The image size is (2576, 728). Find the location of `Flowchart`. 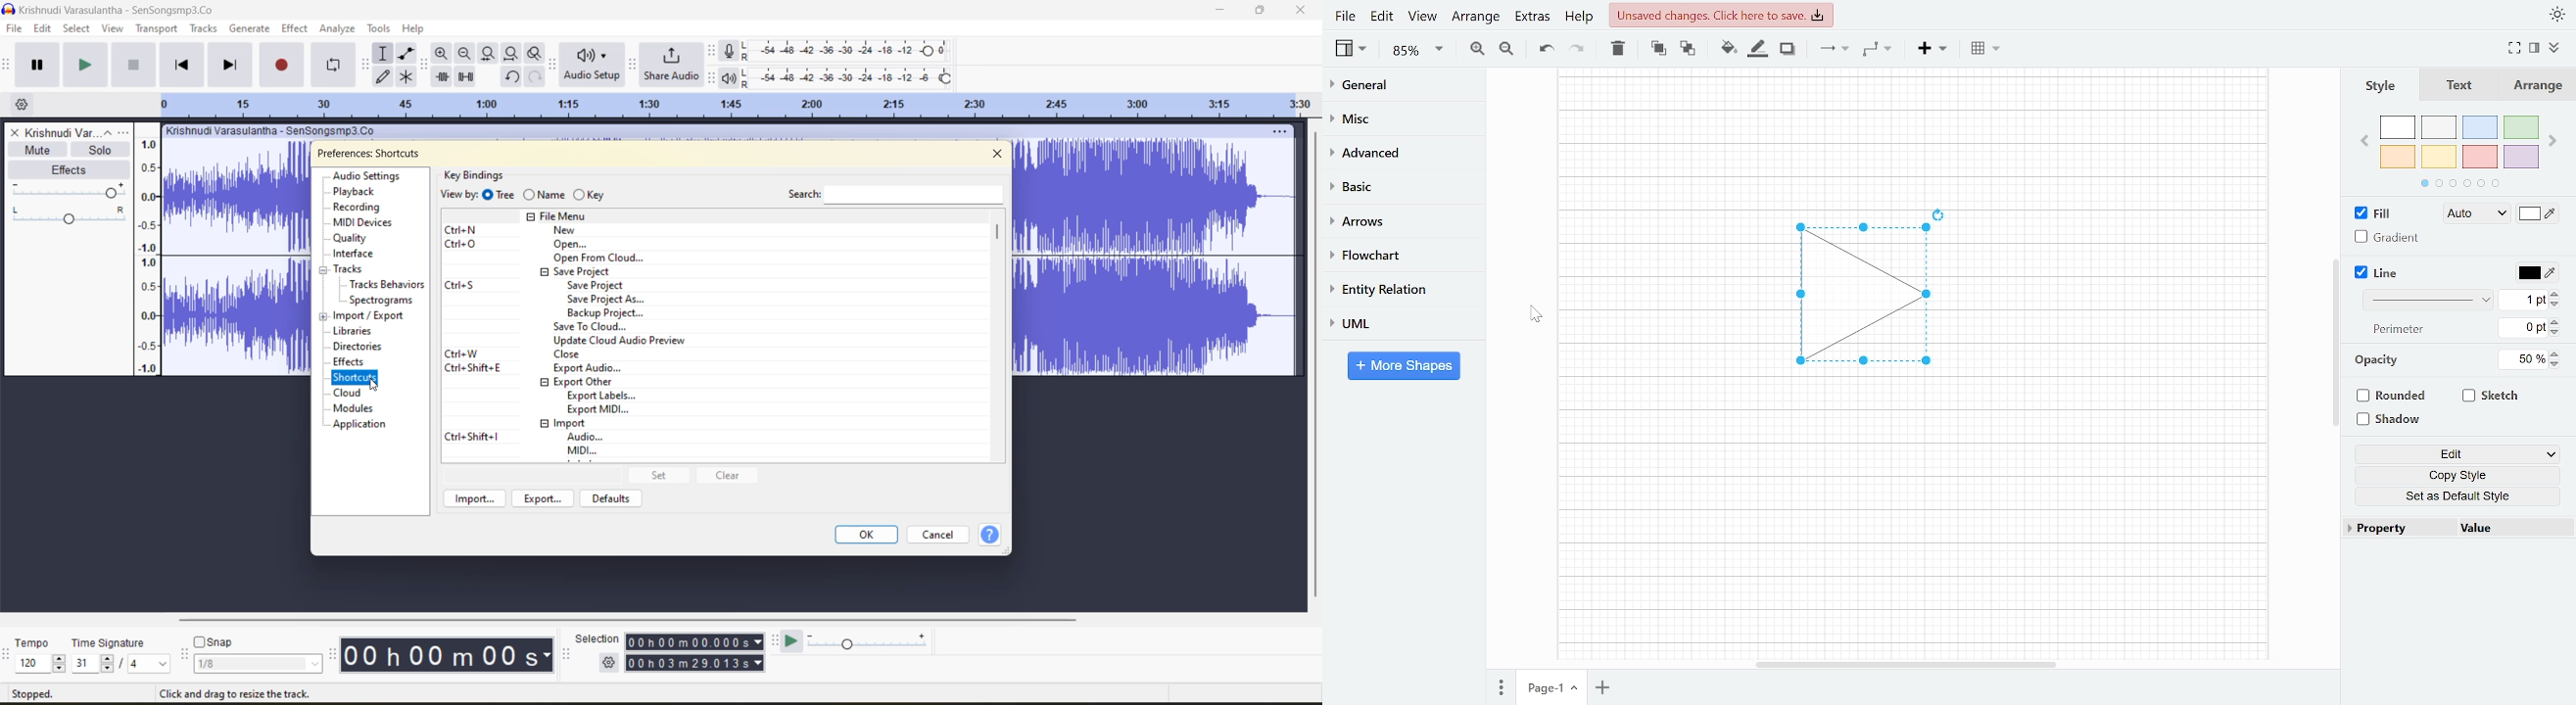

Flowchart is located at coordinates (1396, 256).